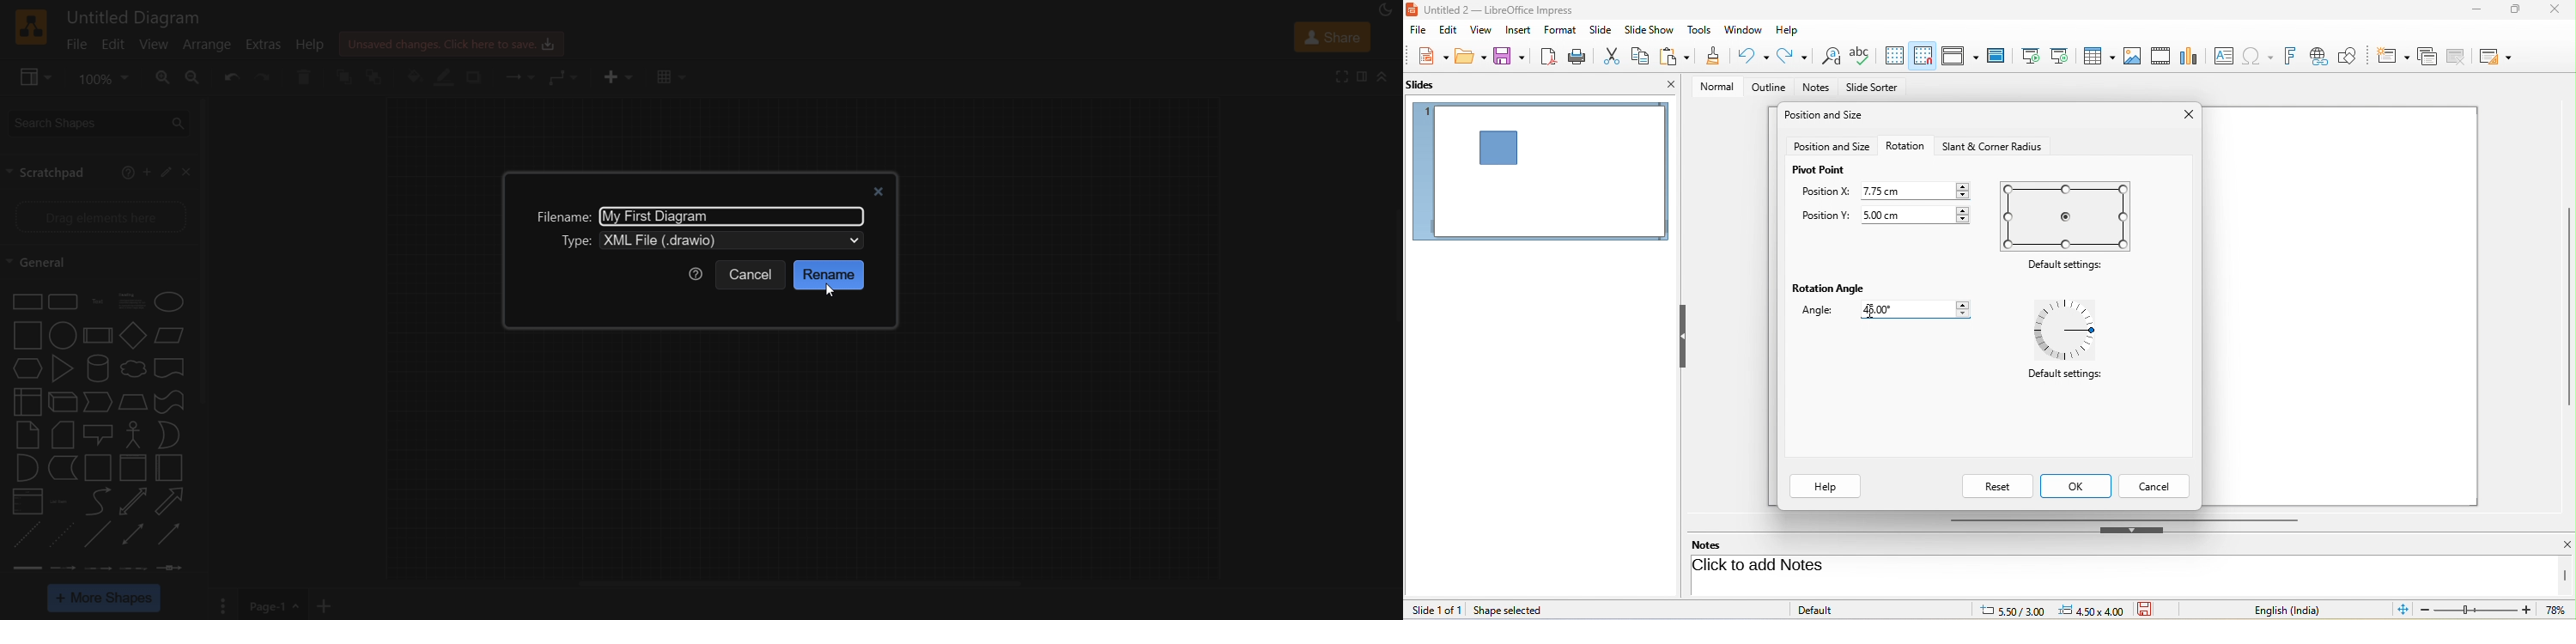 The image size is (2576, 644). Describe the element at coordinates (265, 44) in the screenshot. I see `extras` at that location.